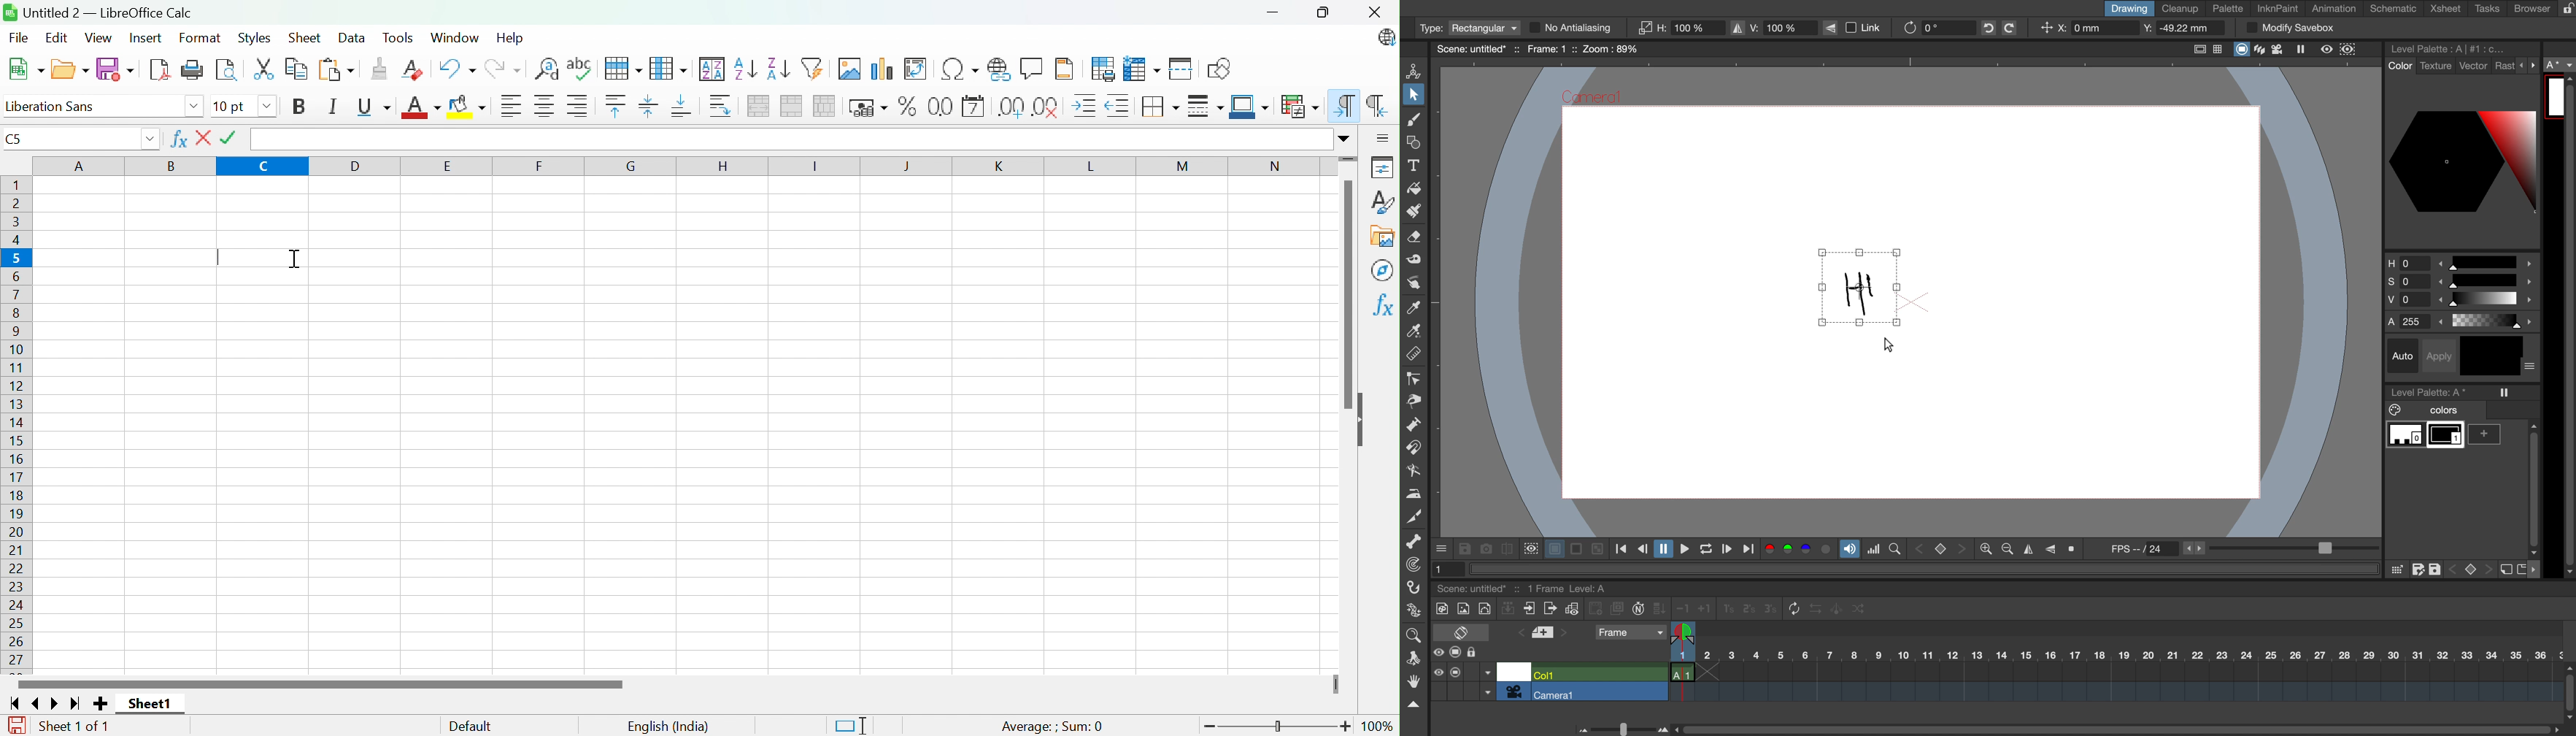  Describe the element at coordinates (852, 69) in the screenshot. I see `Insert image` at that location.